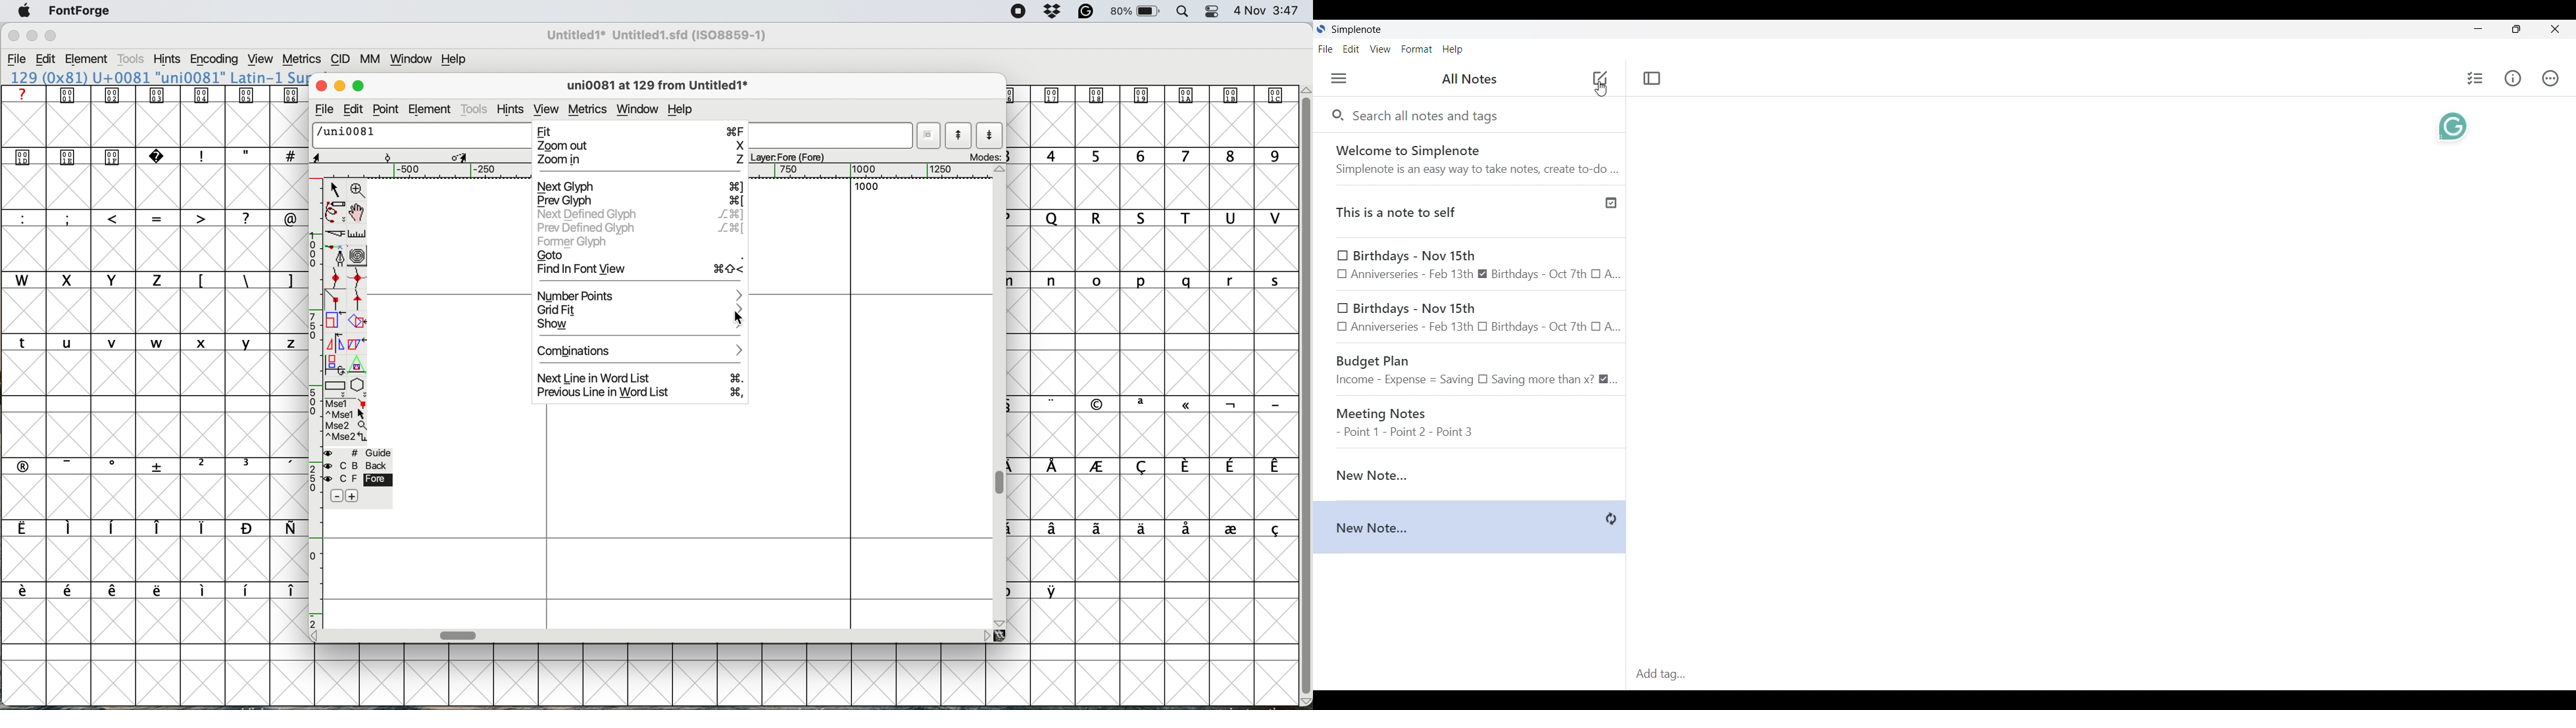 This screenshot has width=2576, height=728. I want to click on Software logo, so click(1322, 29).